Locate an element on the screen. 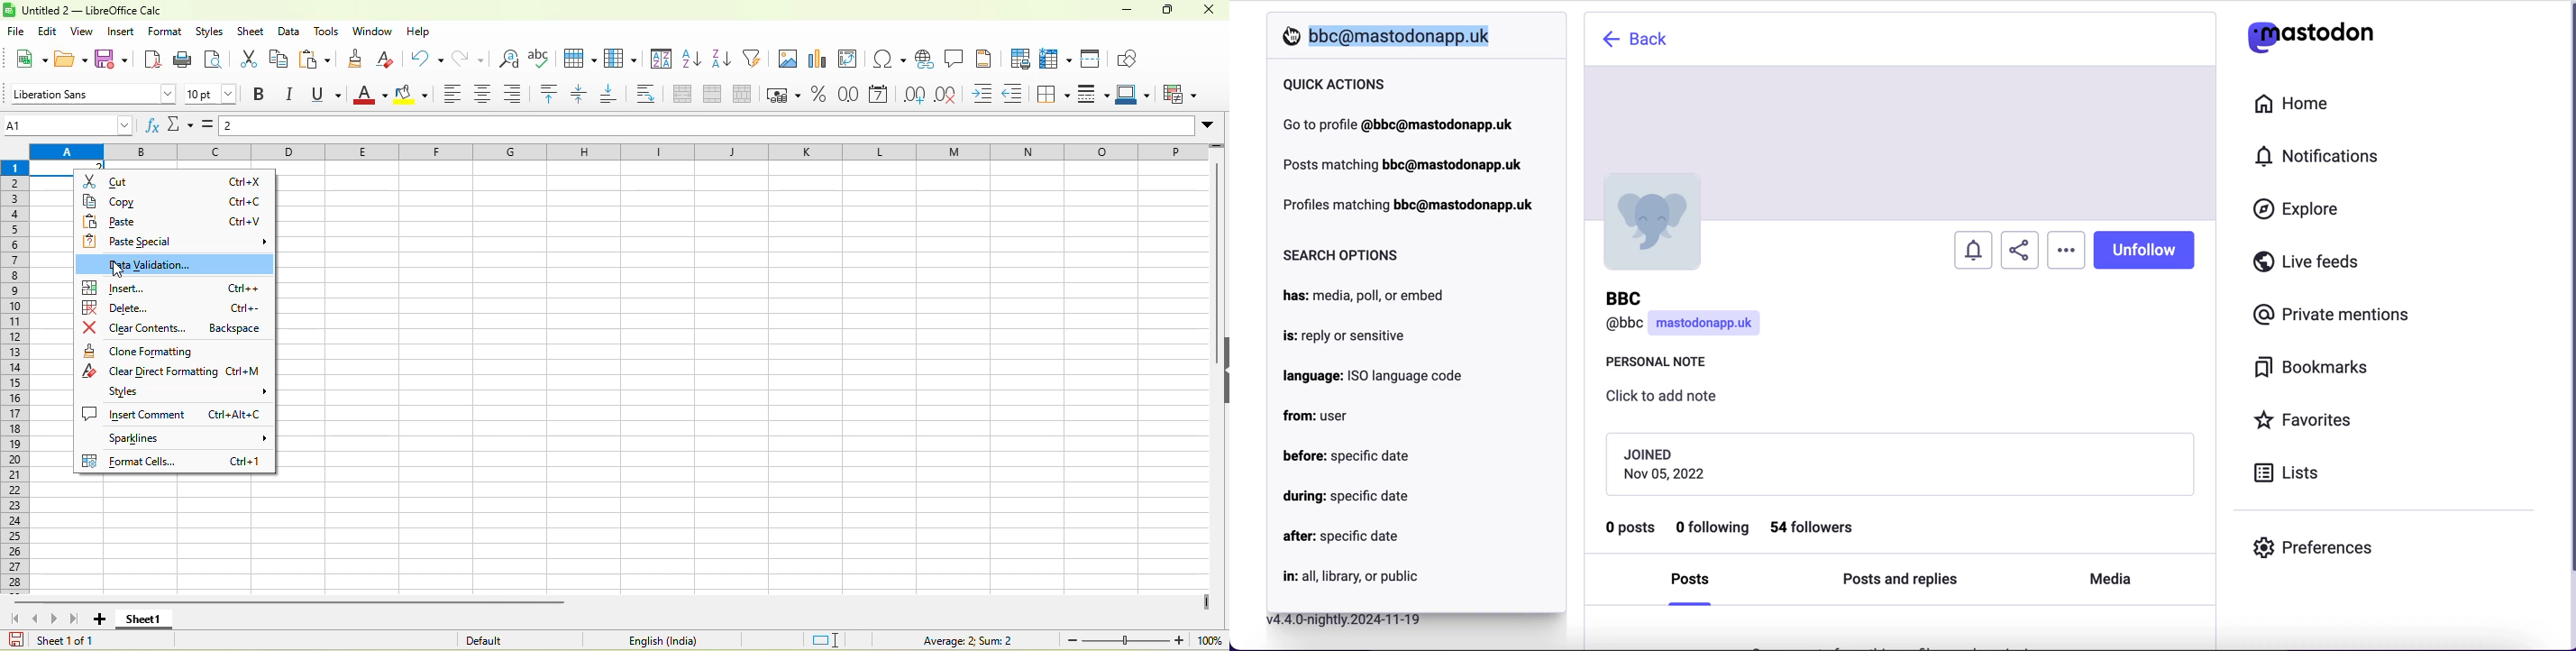  border style is located at coordinates (1097, 95).